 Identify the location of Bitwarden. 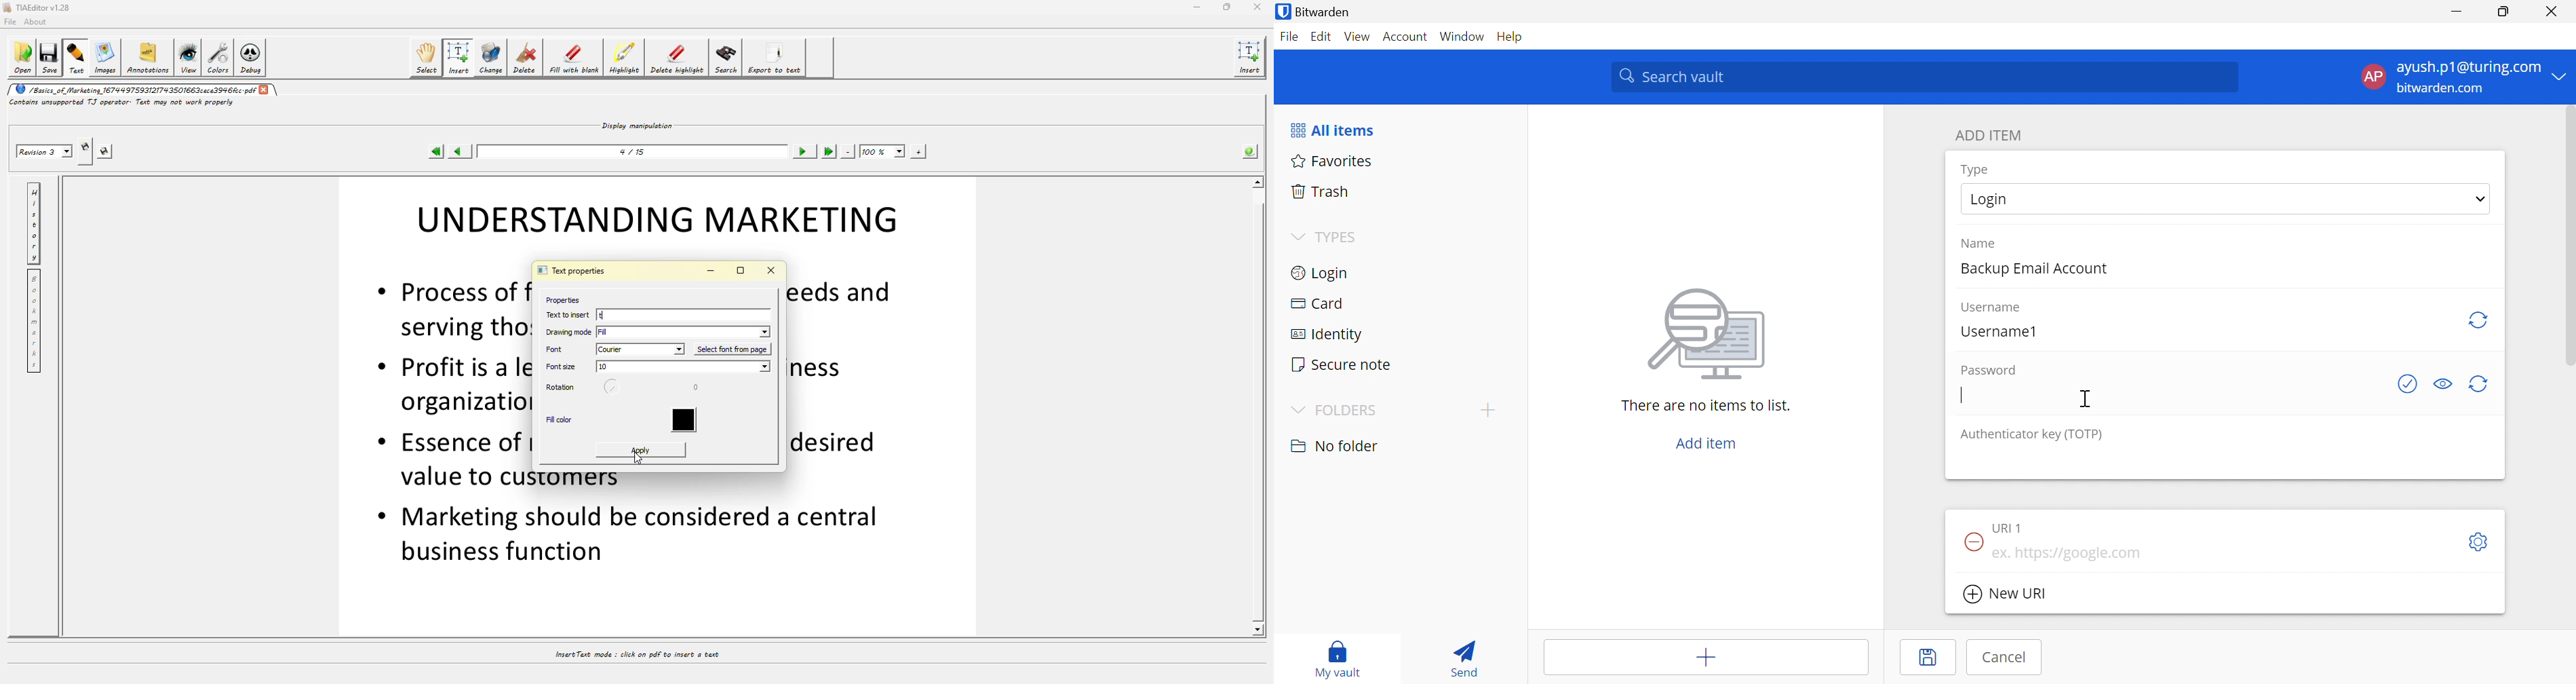
(1323, 11).